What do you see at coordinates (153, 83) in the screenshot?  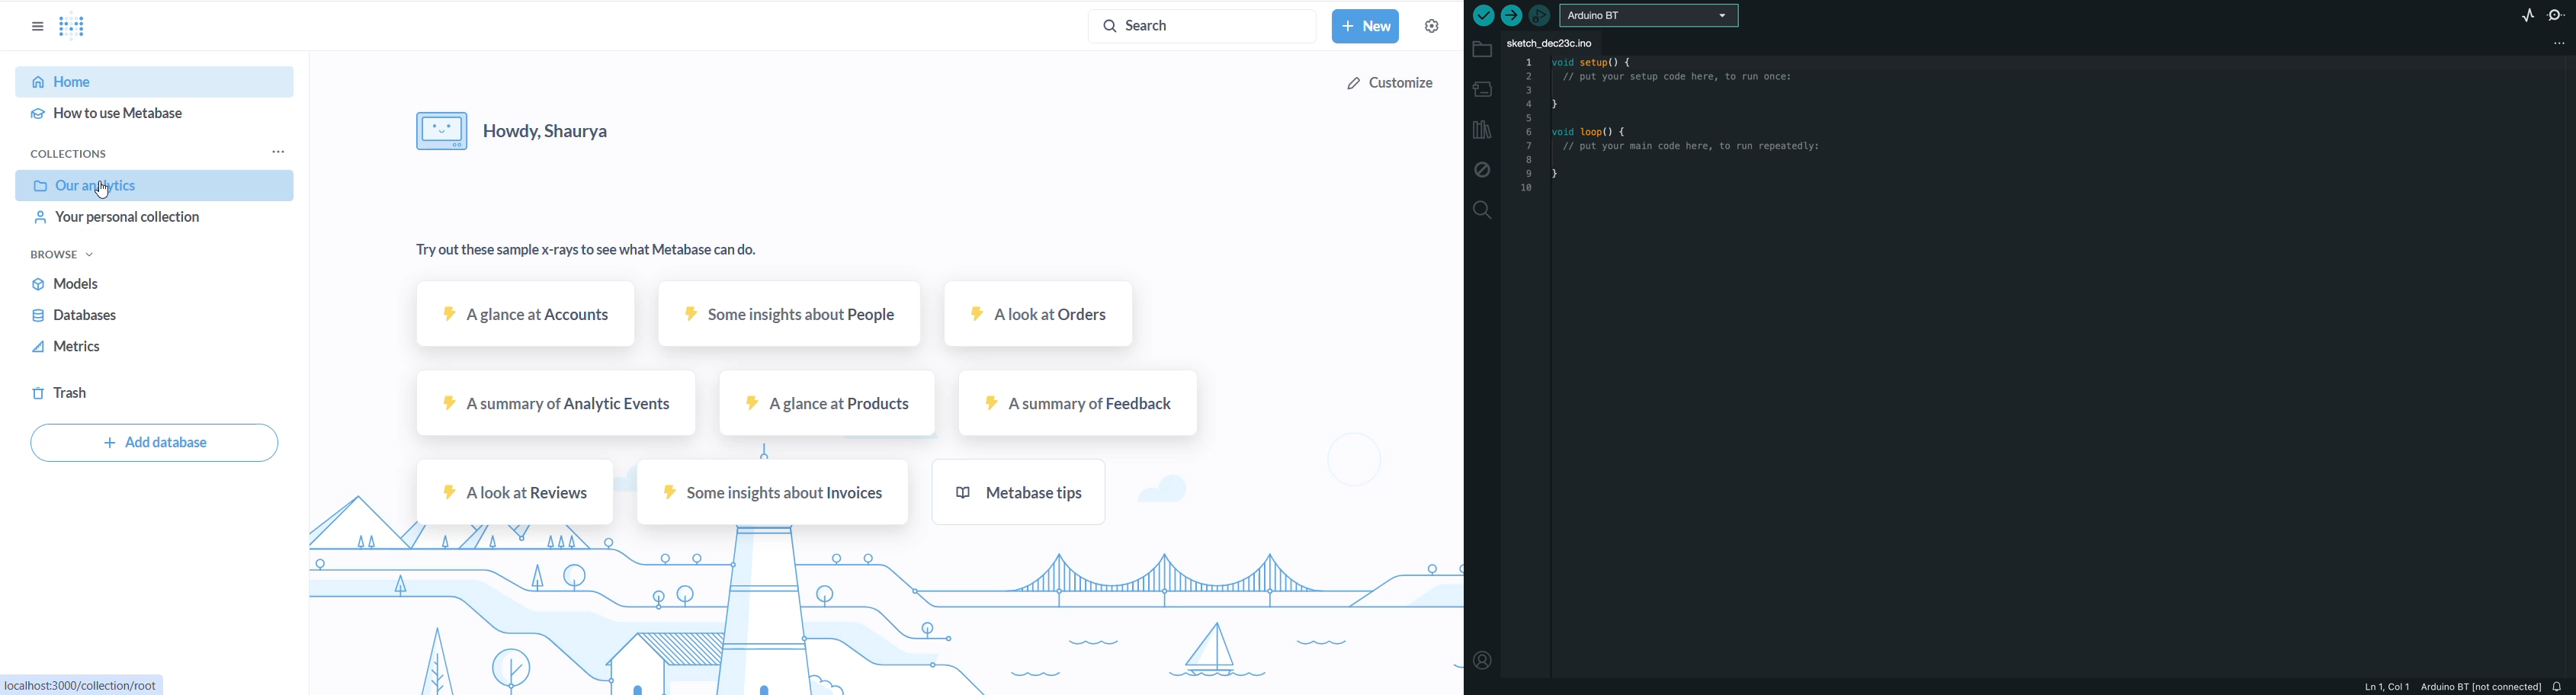 I see `home` at bounding box center [153, 83].